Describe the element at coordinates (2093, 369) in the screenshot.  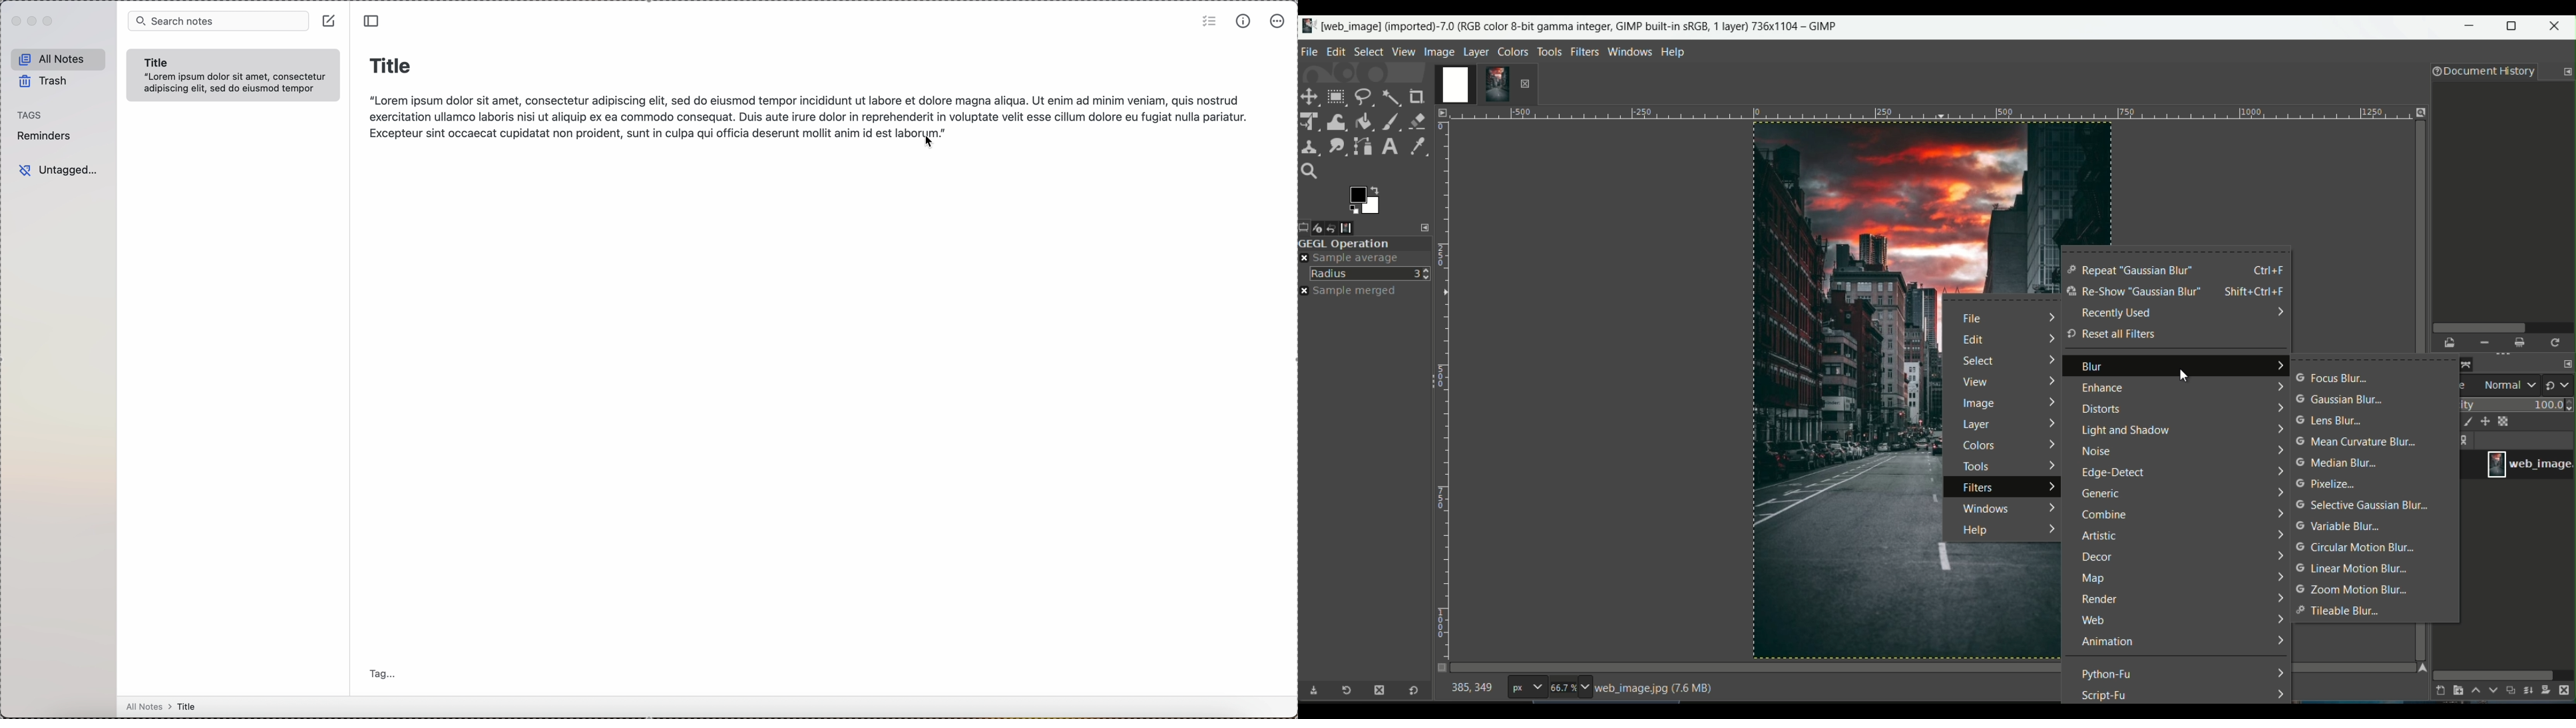
I see `blur` at that location.